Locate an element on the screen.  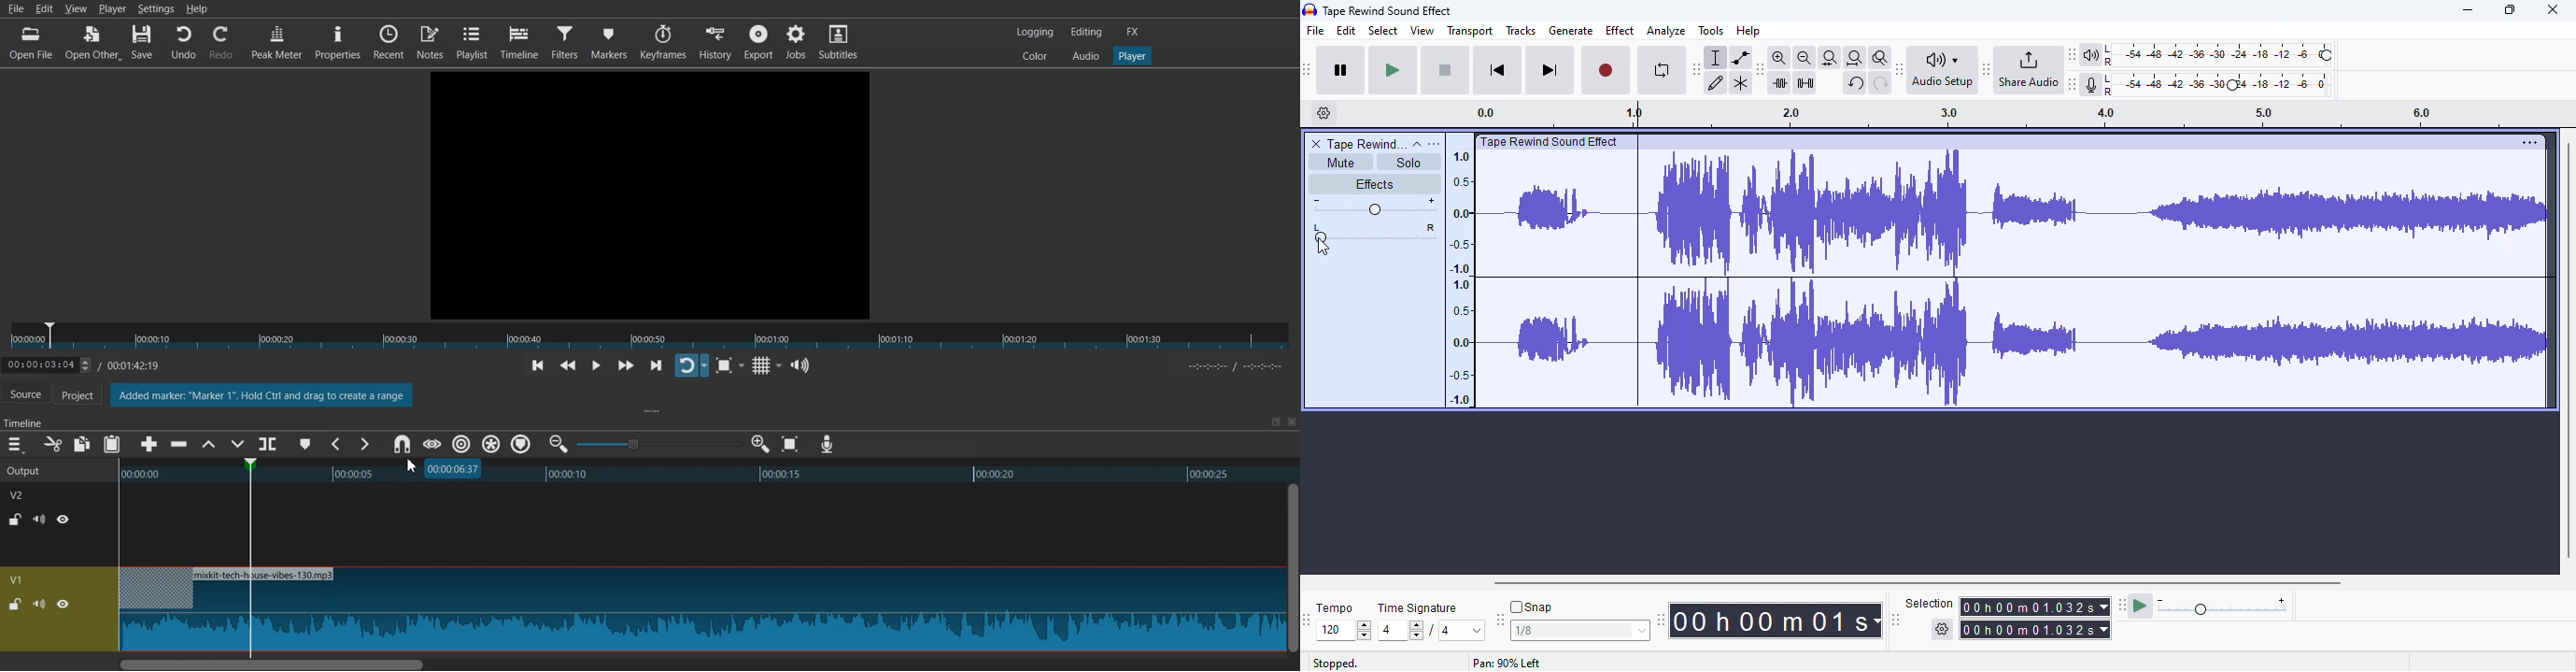
audacity edit toolbar is located at coordinates (1758, 70).